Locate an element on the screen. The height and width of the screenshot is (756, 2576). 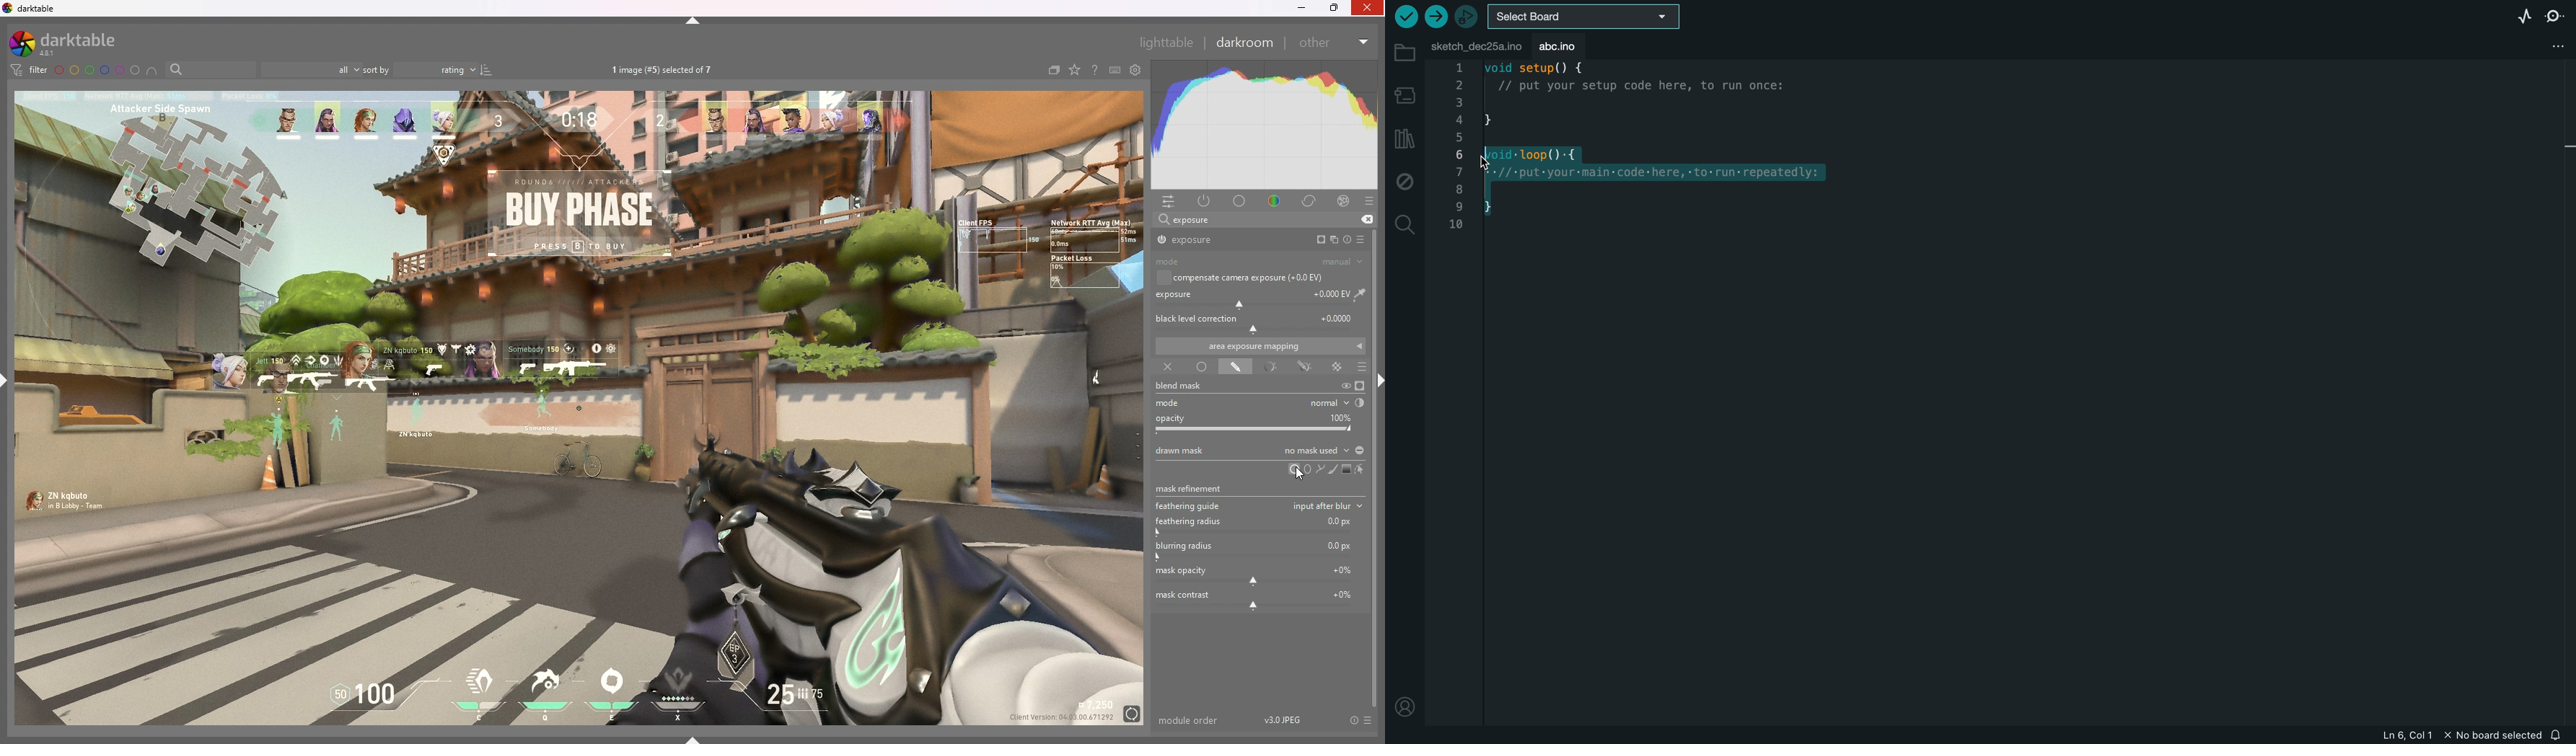
scroll bar is located at coordinates (1379, 466).